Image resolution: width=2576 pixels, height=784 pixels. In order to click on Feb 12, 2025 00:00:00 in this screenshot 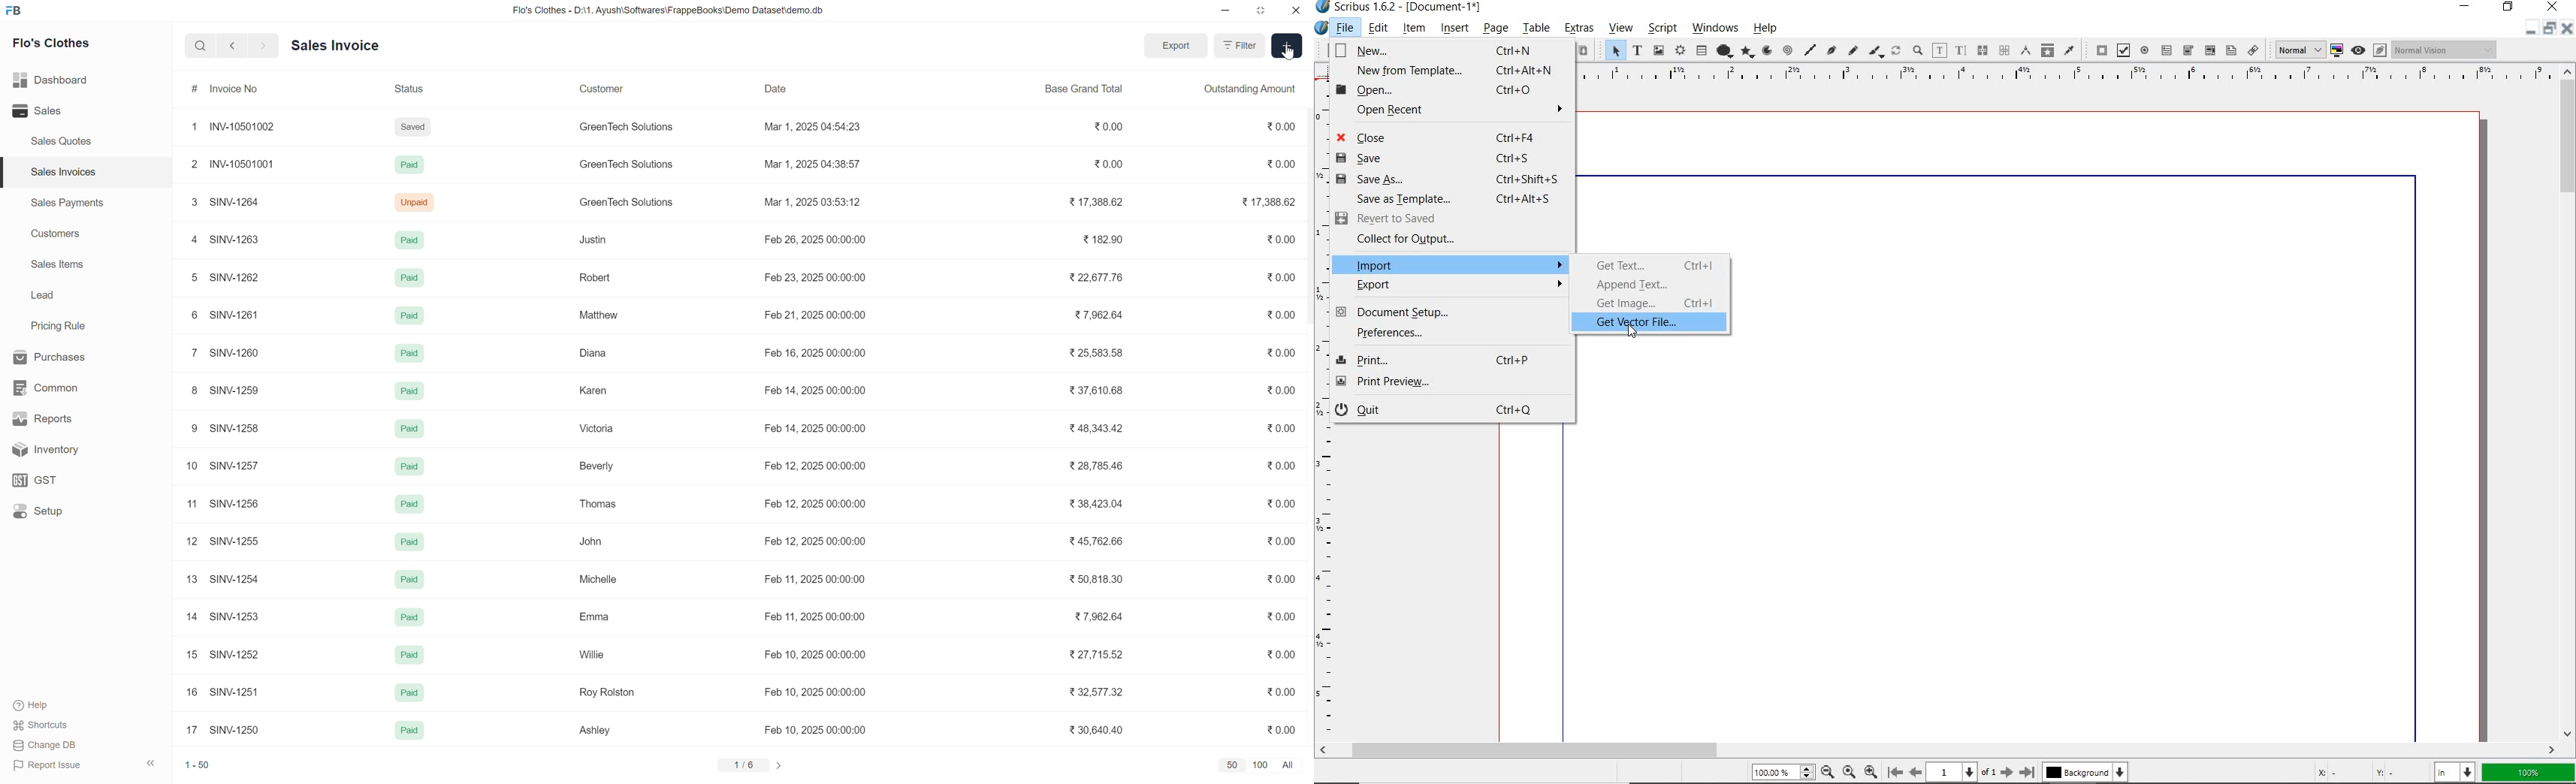, I will do `click(816, 542)`.